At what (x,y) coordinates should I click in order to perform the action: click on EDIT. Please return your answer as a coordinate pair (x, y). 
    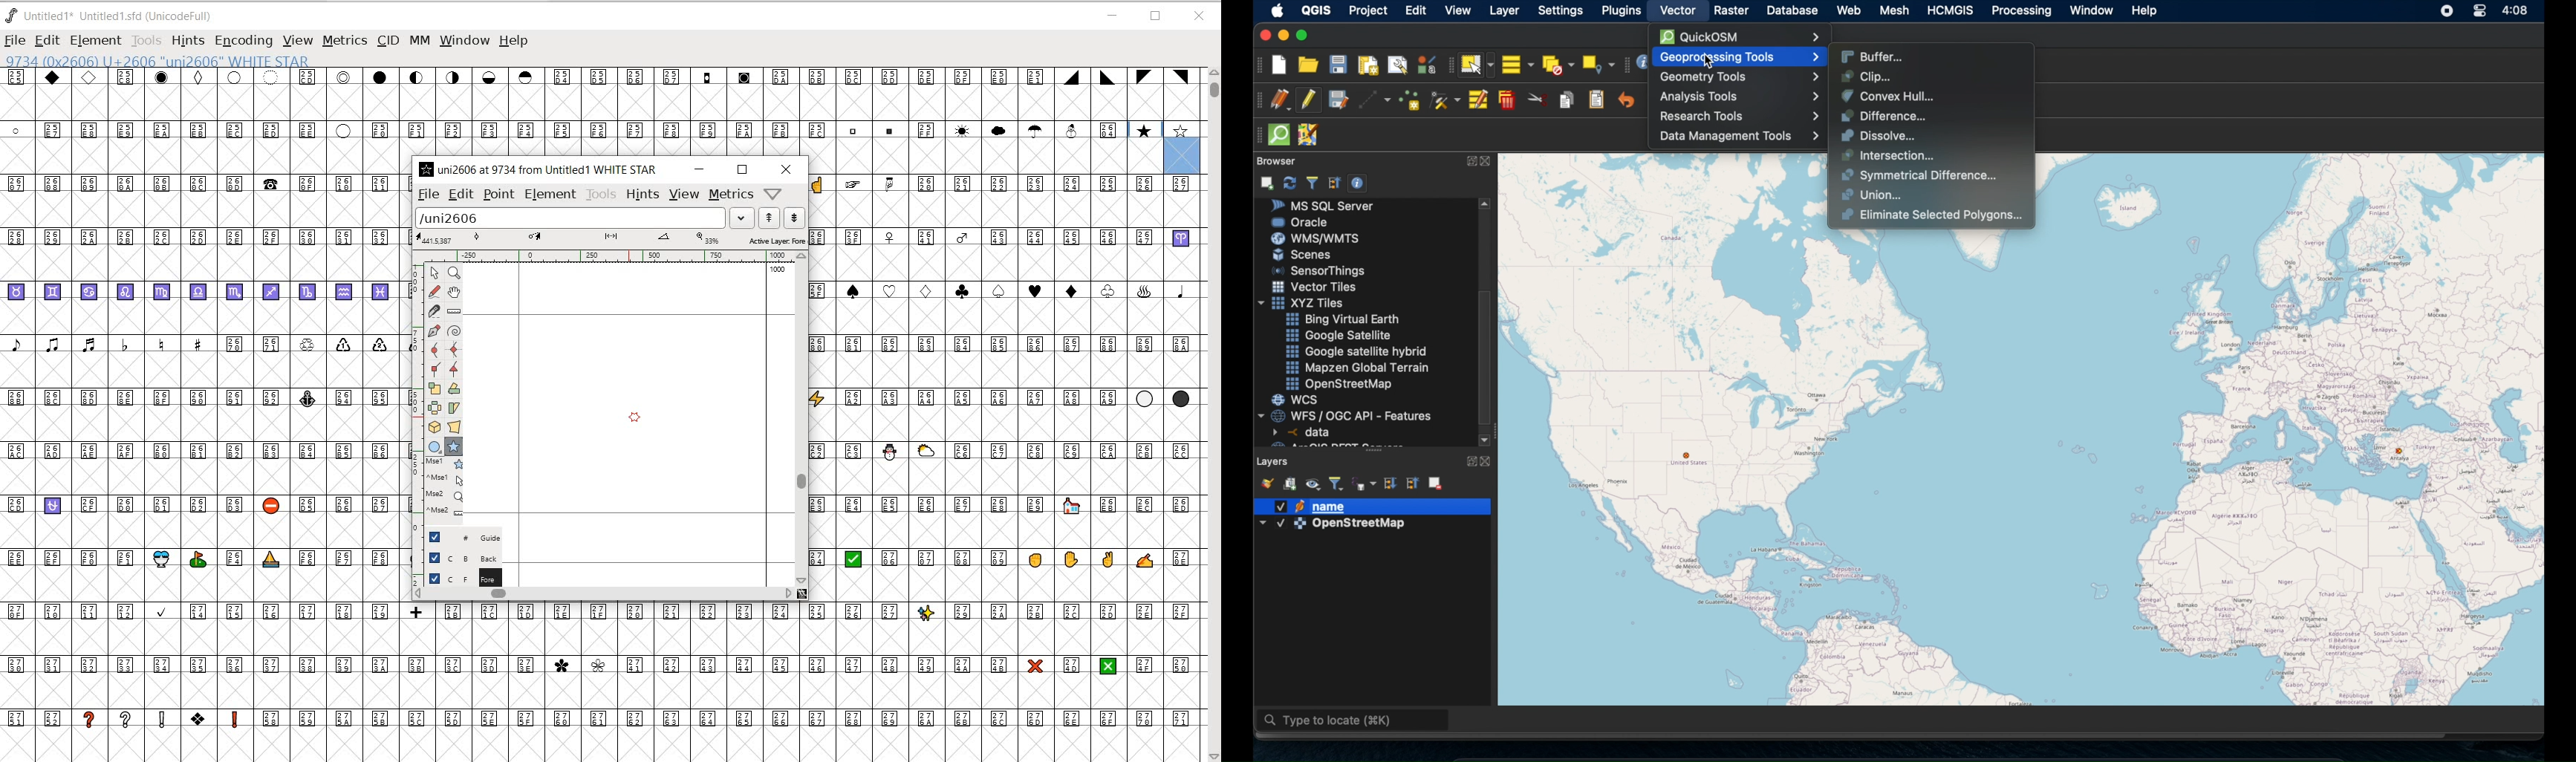
    Looking at the image, I should click on (46, 42).